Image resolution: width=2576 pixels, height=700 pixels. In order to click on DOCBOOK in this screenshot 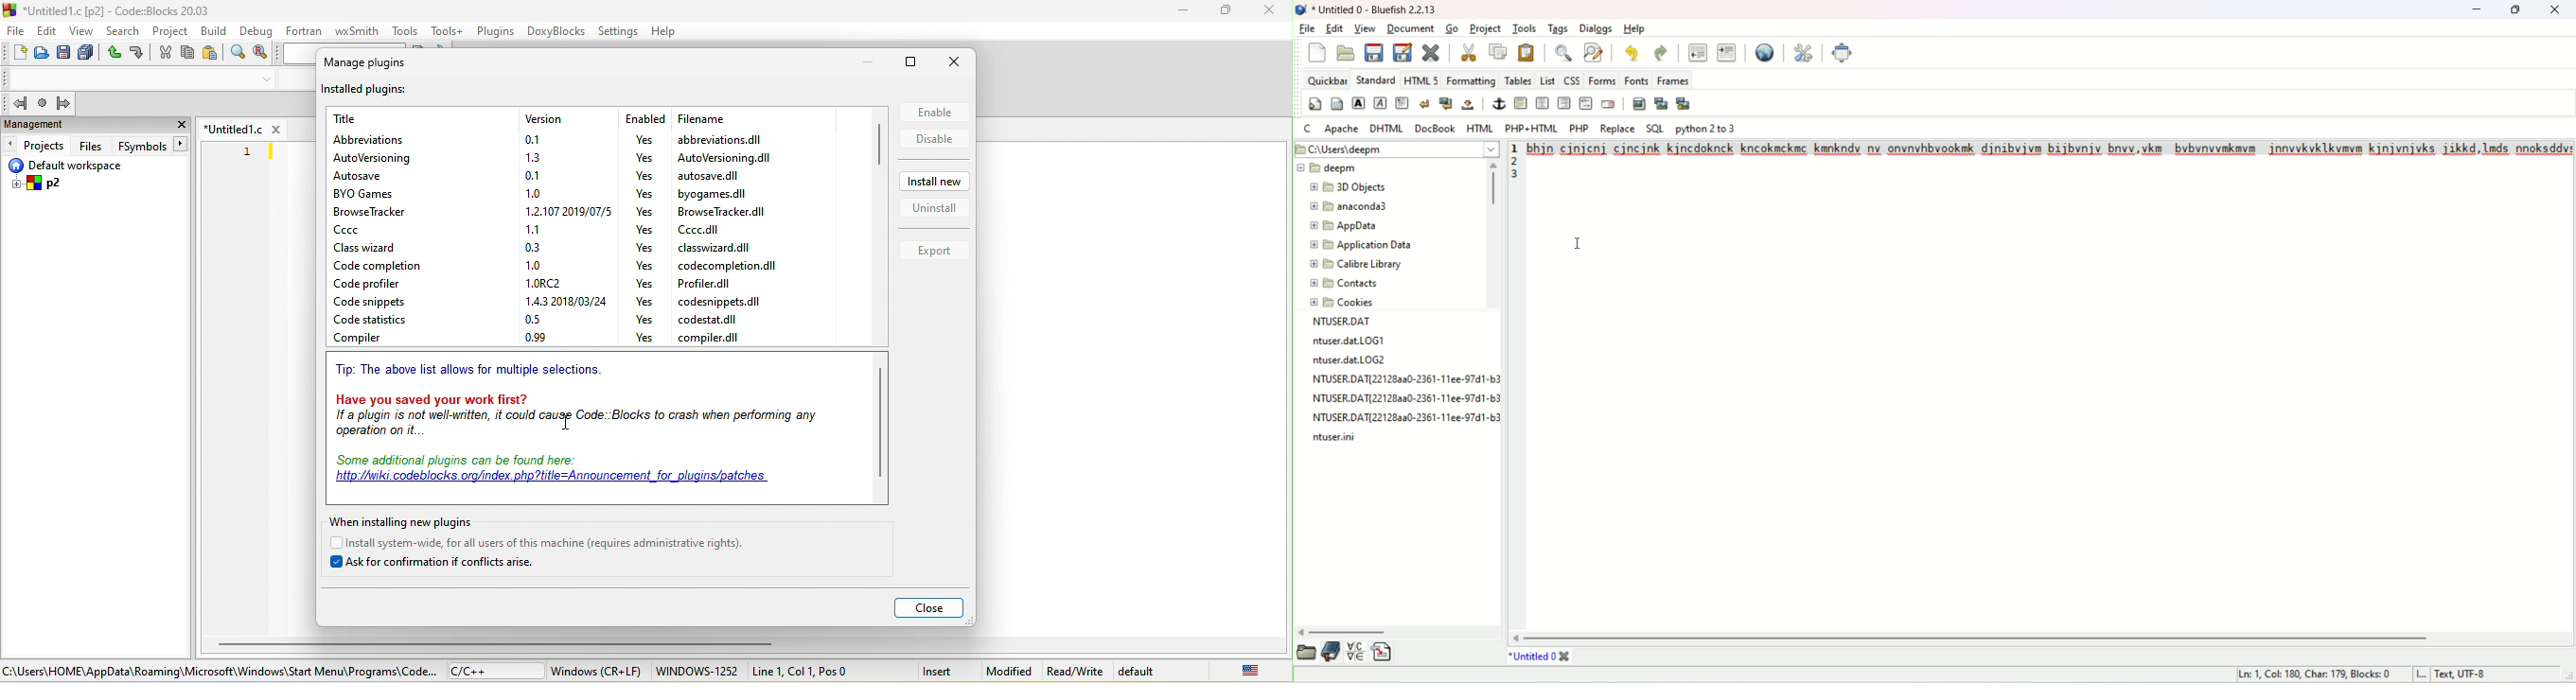, I will do `click(1437, 128)`.